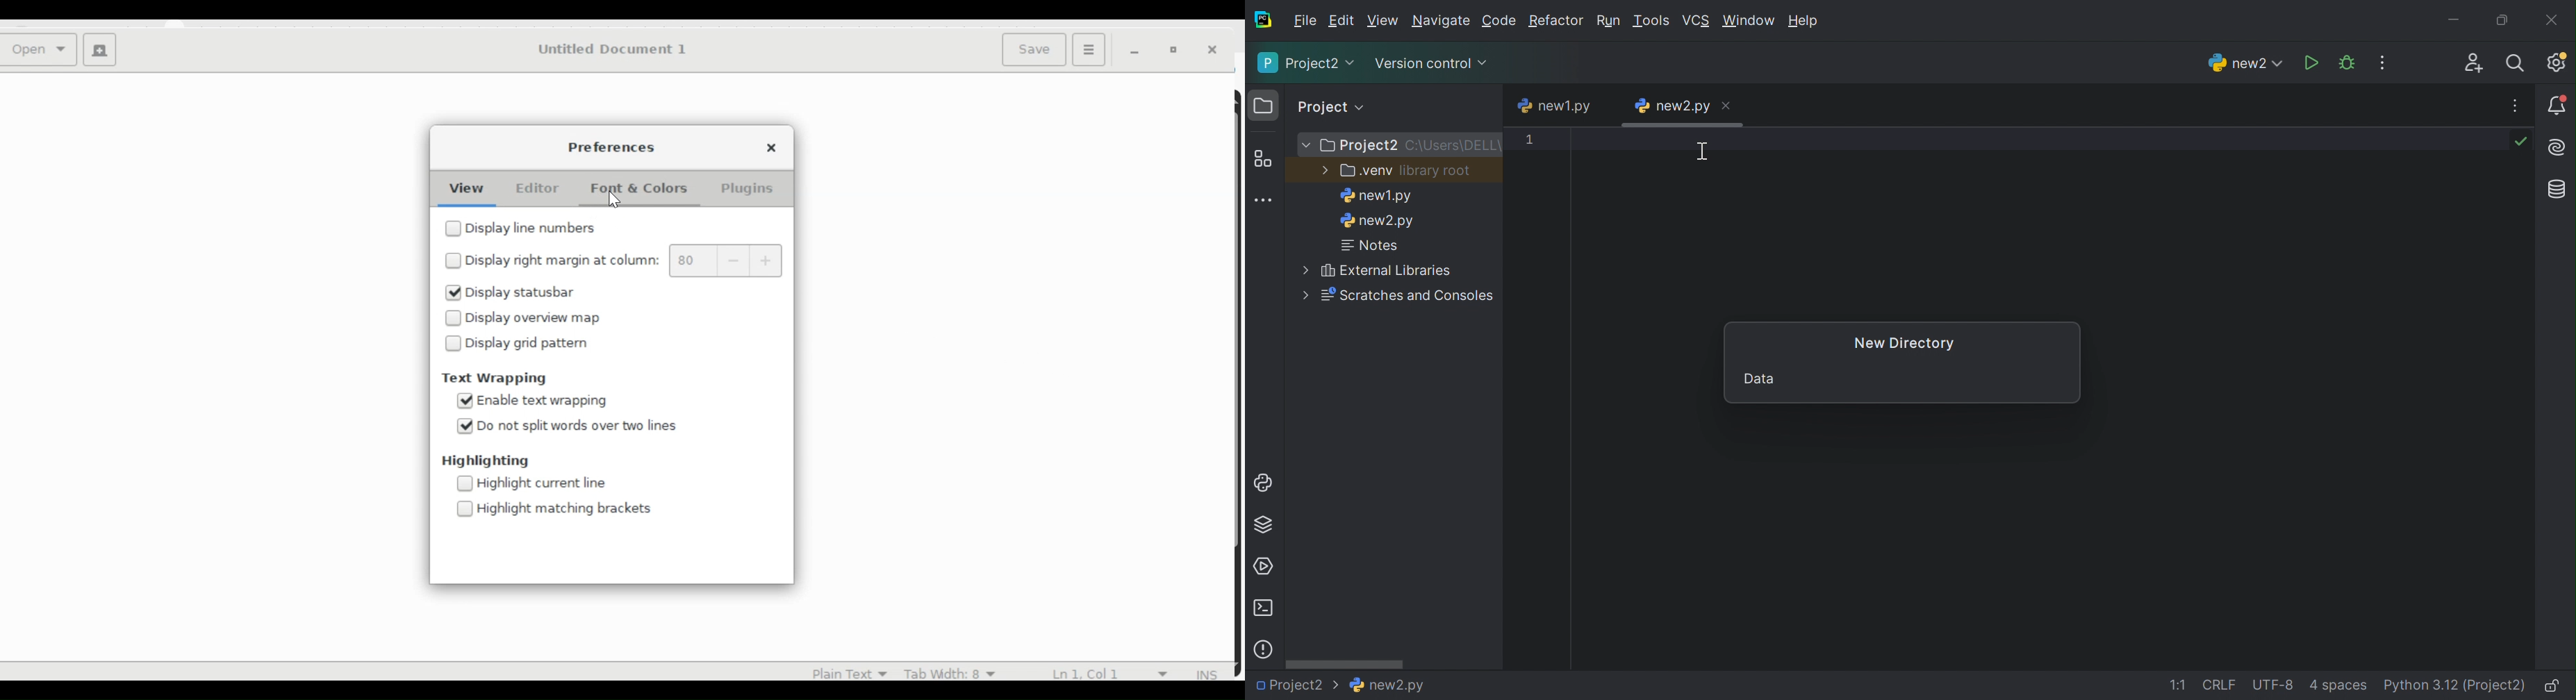 Image resolution: width=2576 pixels, height=700 pixels. Describe the element at coordinates (1530, 142) in the screenshot. I see `1` at that location.